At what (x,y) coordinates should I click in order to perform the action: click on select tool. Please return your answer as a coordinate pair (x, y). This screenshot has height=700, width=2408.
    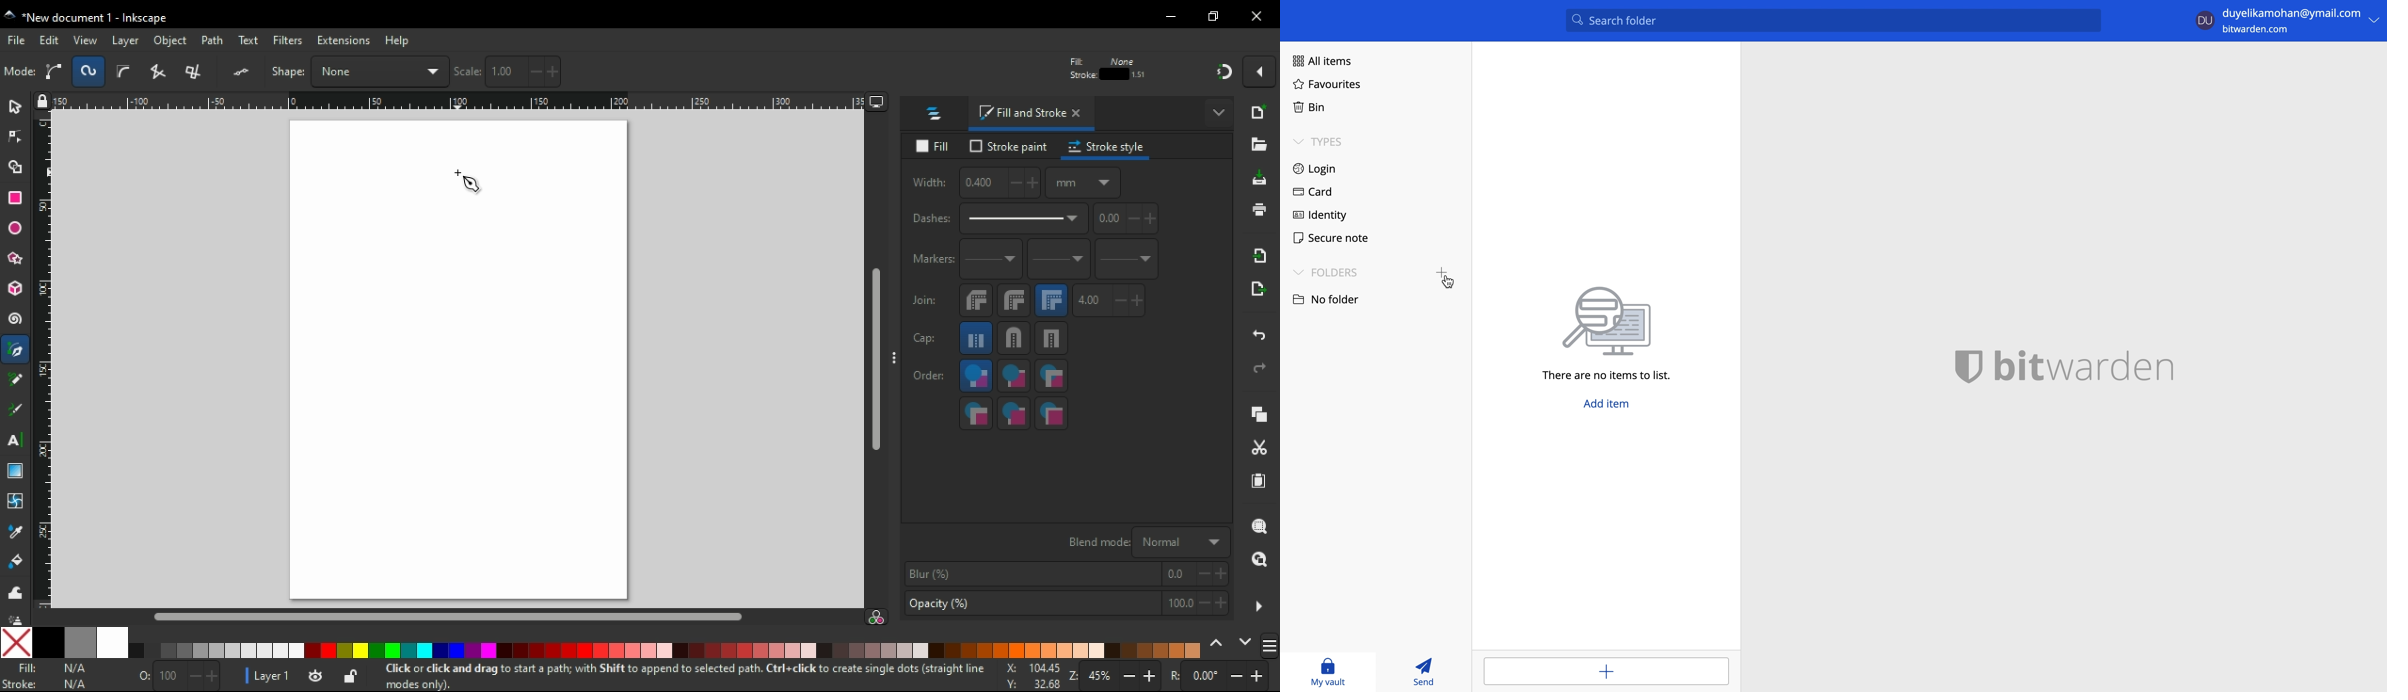
    Looking at the image, I should click on (15, 105).